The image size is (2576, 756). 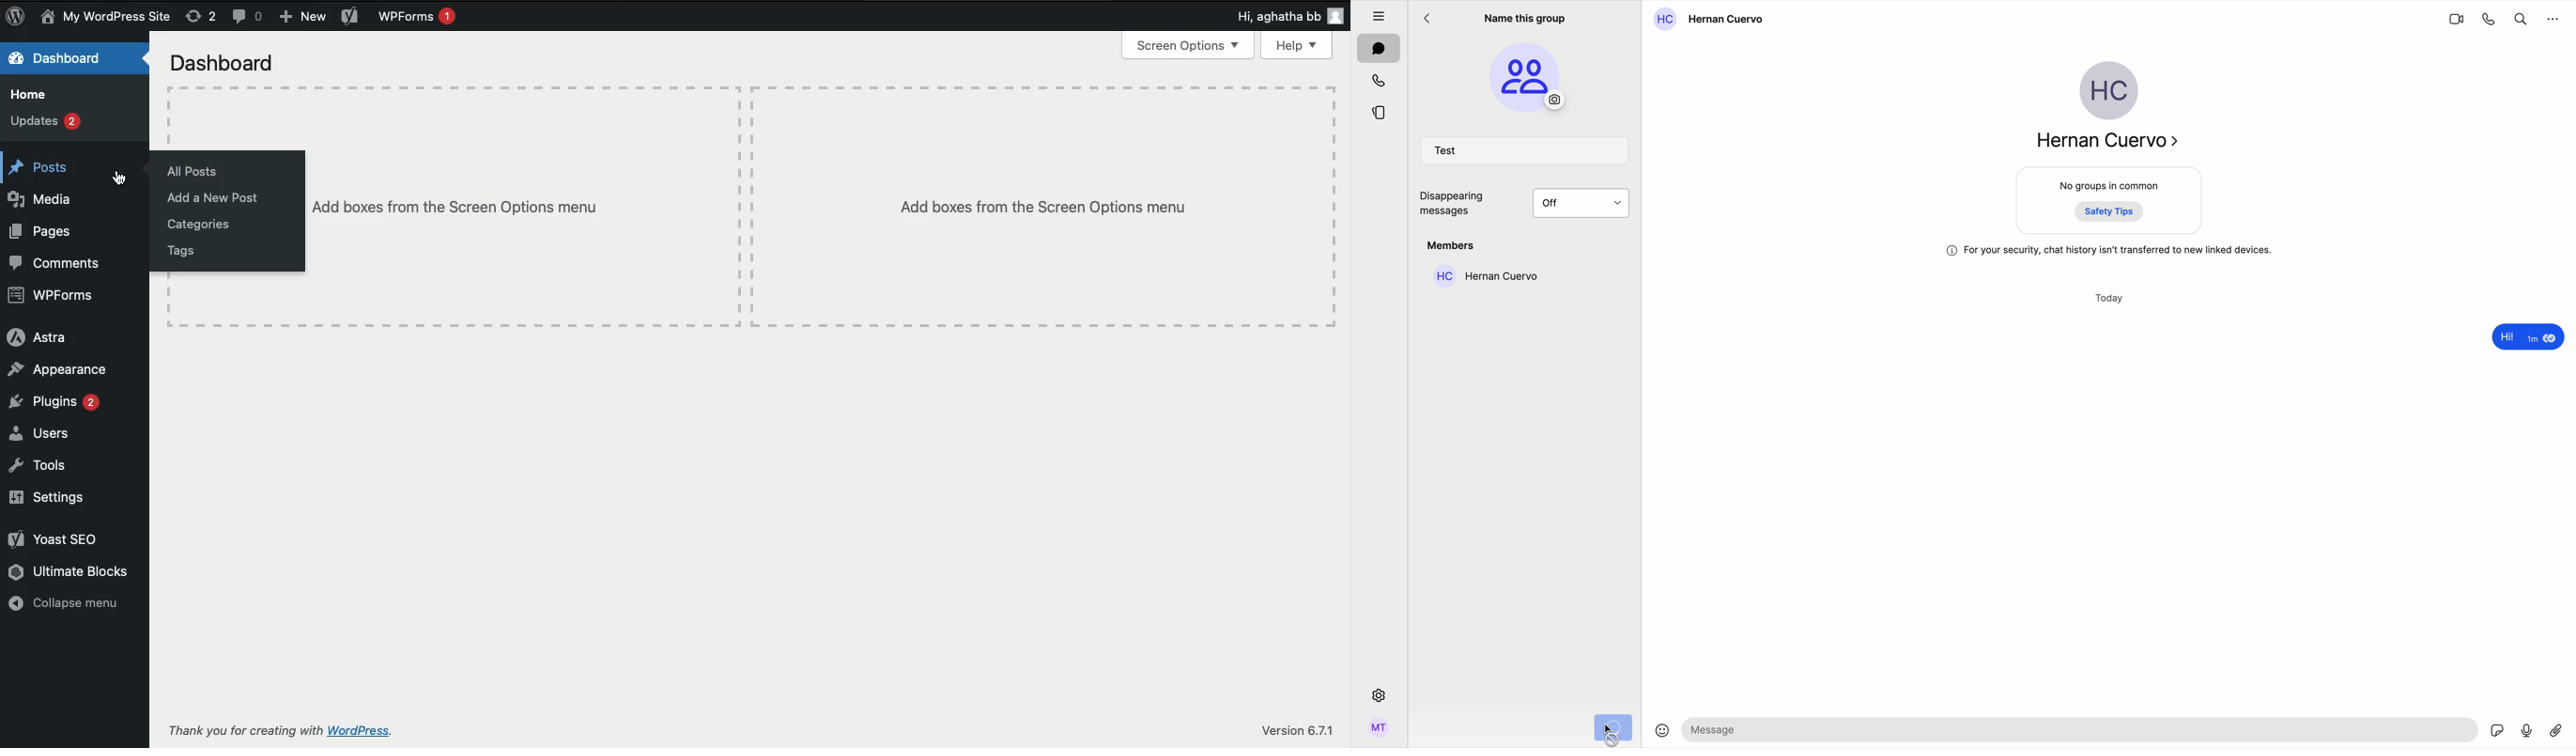 I want to click on Dashboard, so click(x=223, y=65).